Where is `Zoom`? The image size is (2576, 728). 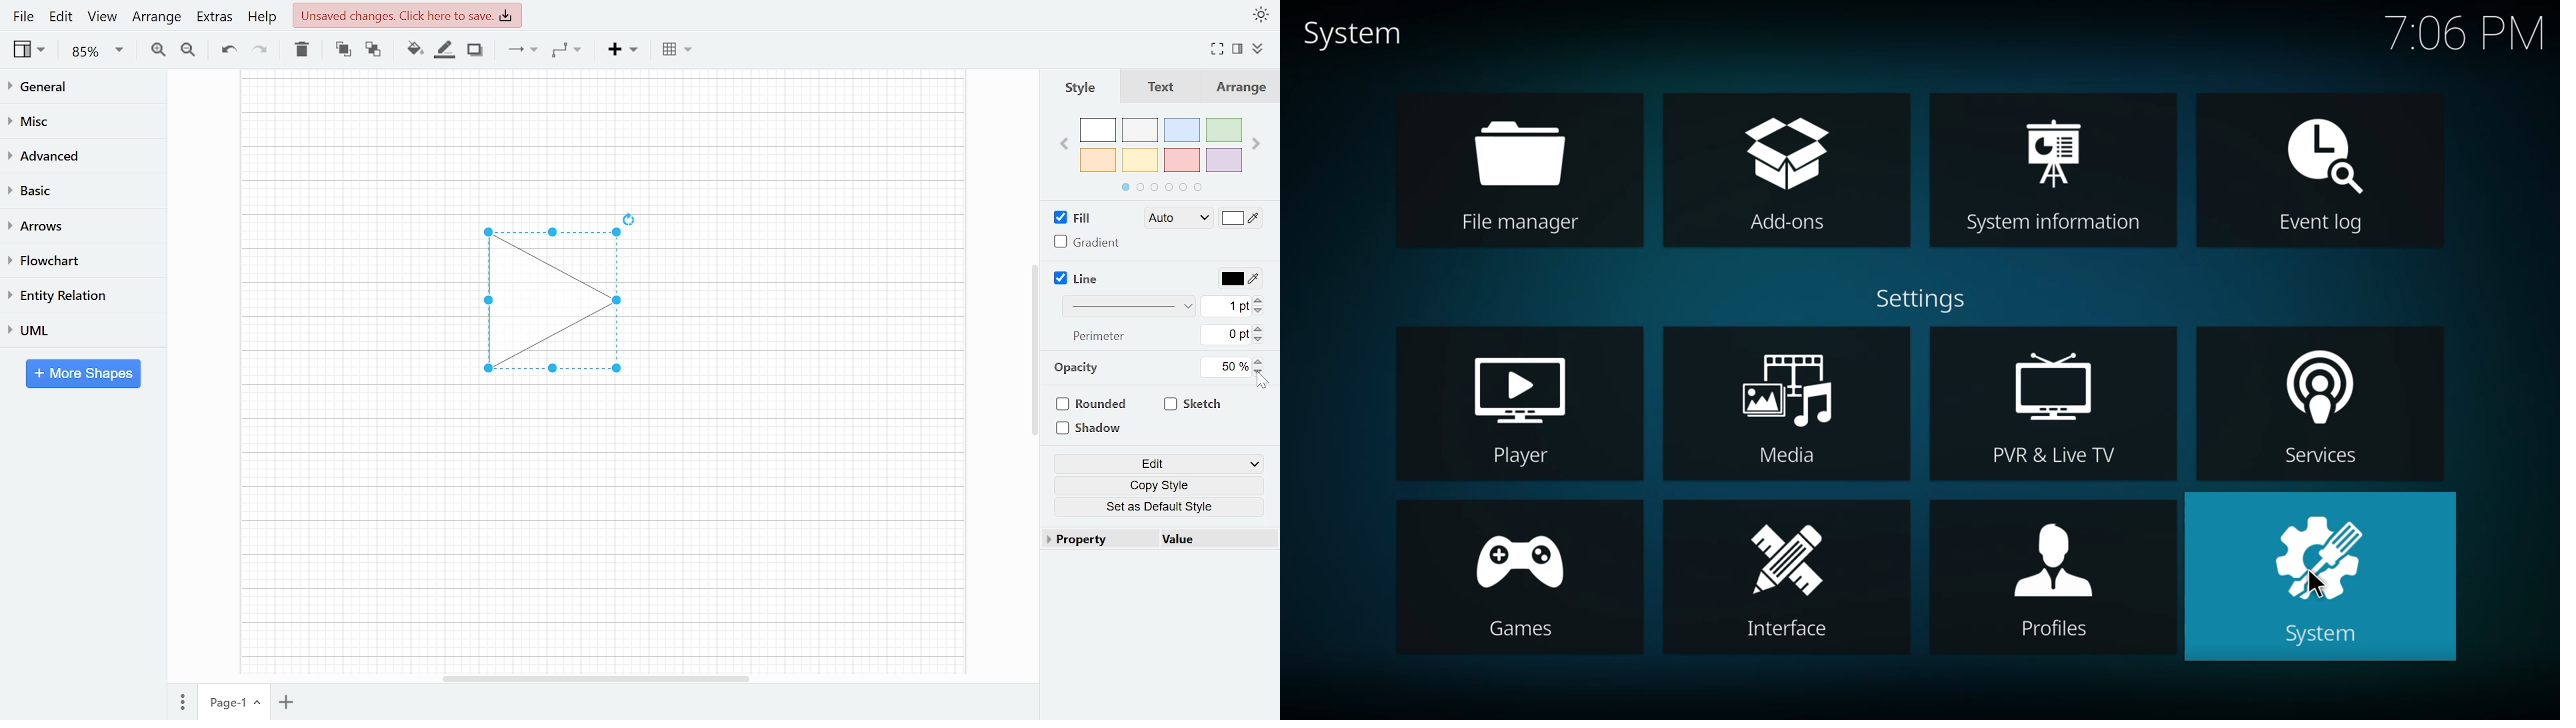
Zoom is located at coordinates (98, 51).